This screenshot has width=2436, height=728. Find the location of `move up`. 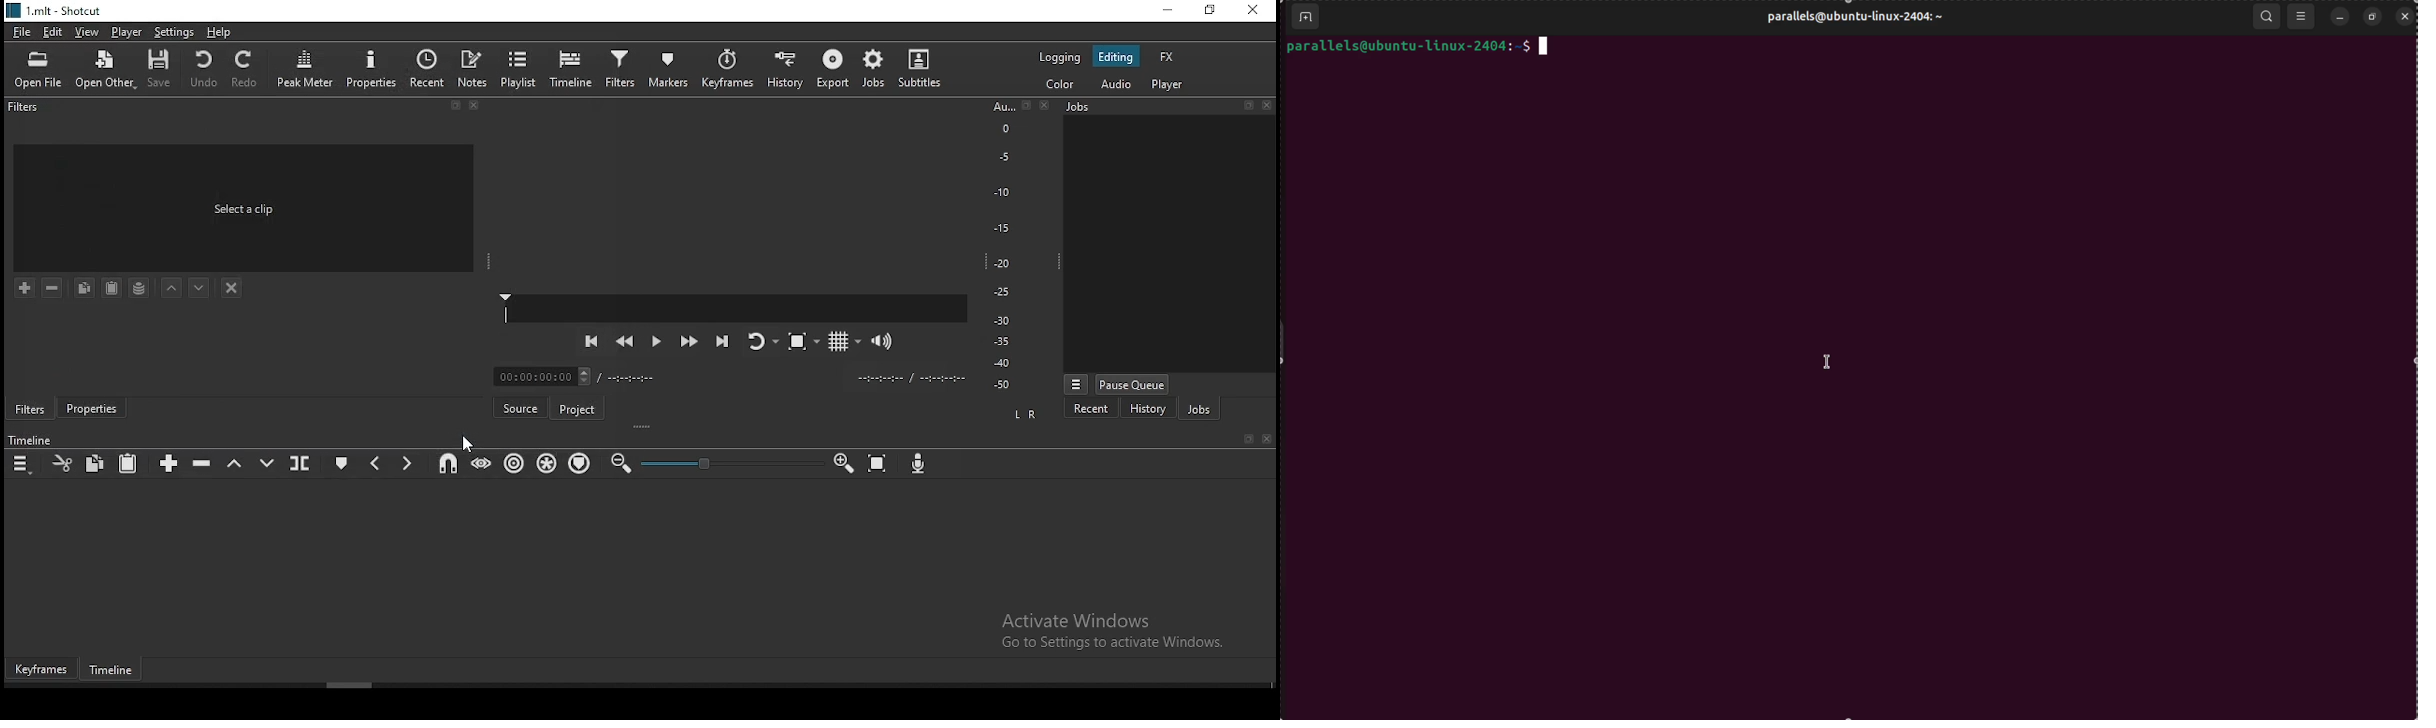

move up is located at coordinates (201, 288).